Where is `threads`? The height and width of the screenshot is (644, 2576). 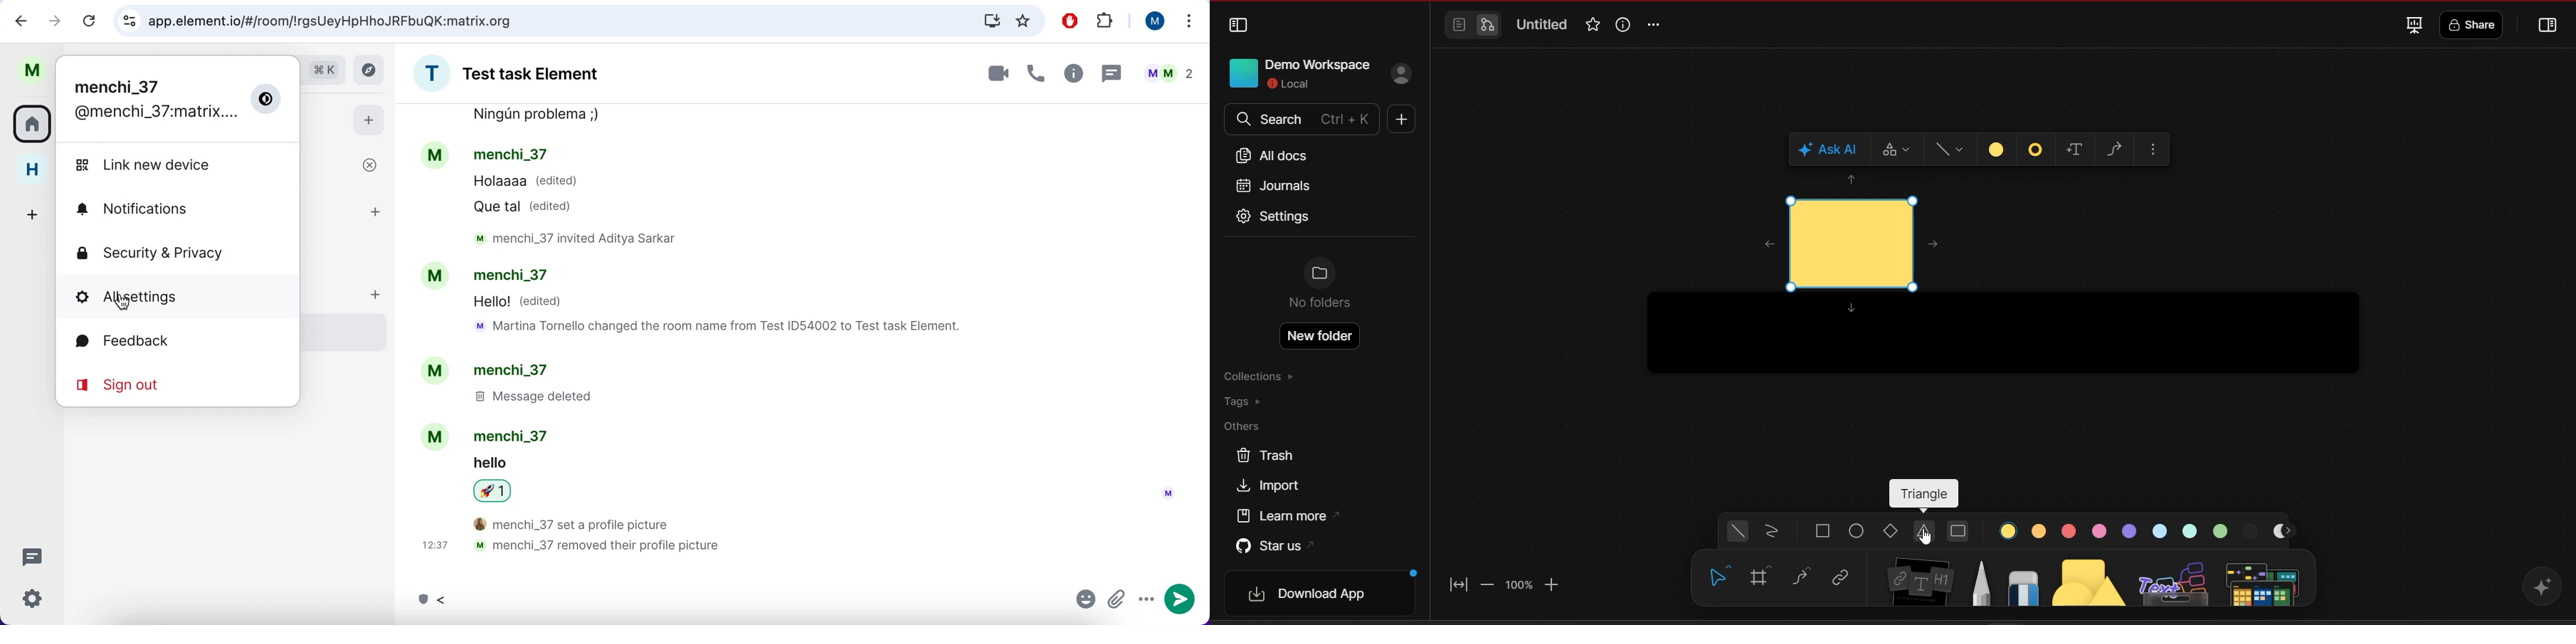 threads is located at coordinates (1113, 74).